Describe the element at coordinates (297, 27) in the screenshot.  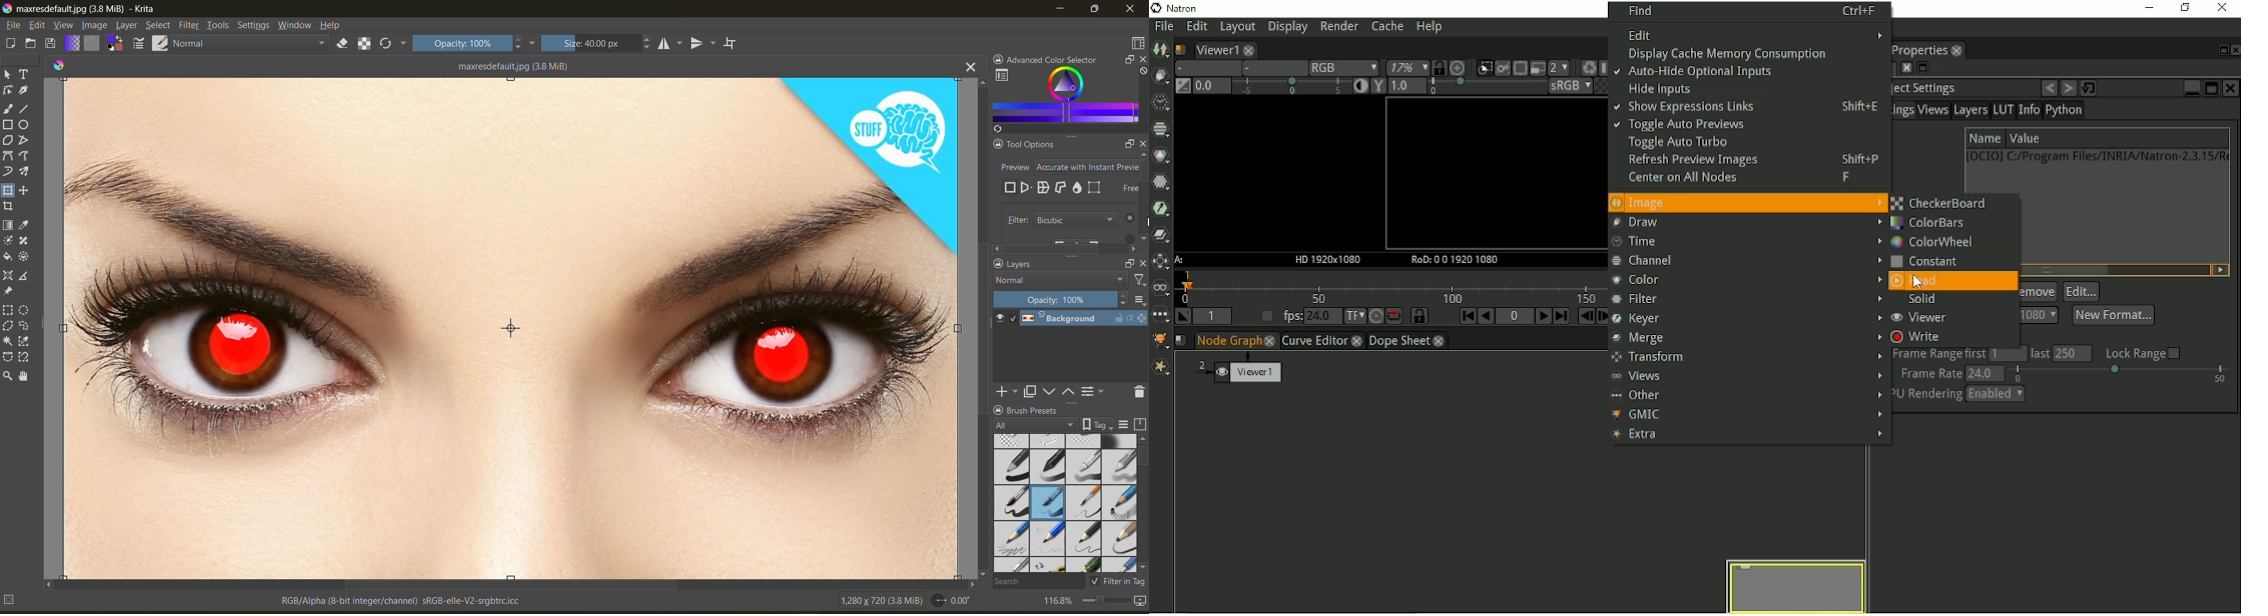
I see `window` at that location.